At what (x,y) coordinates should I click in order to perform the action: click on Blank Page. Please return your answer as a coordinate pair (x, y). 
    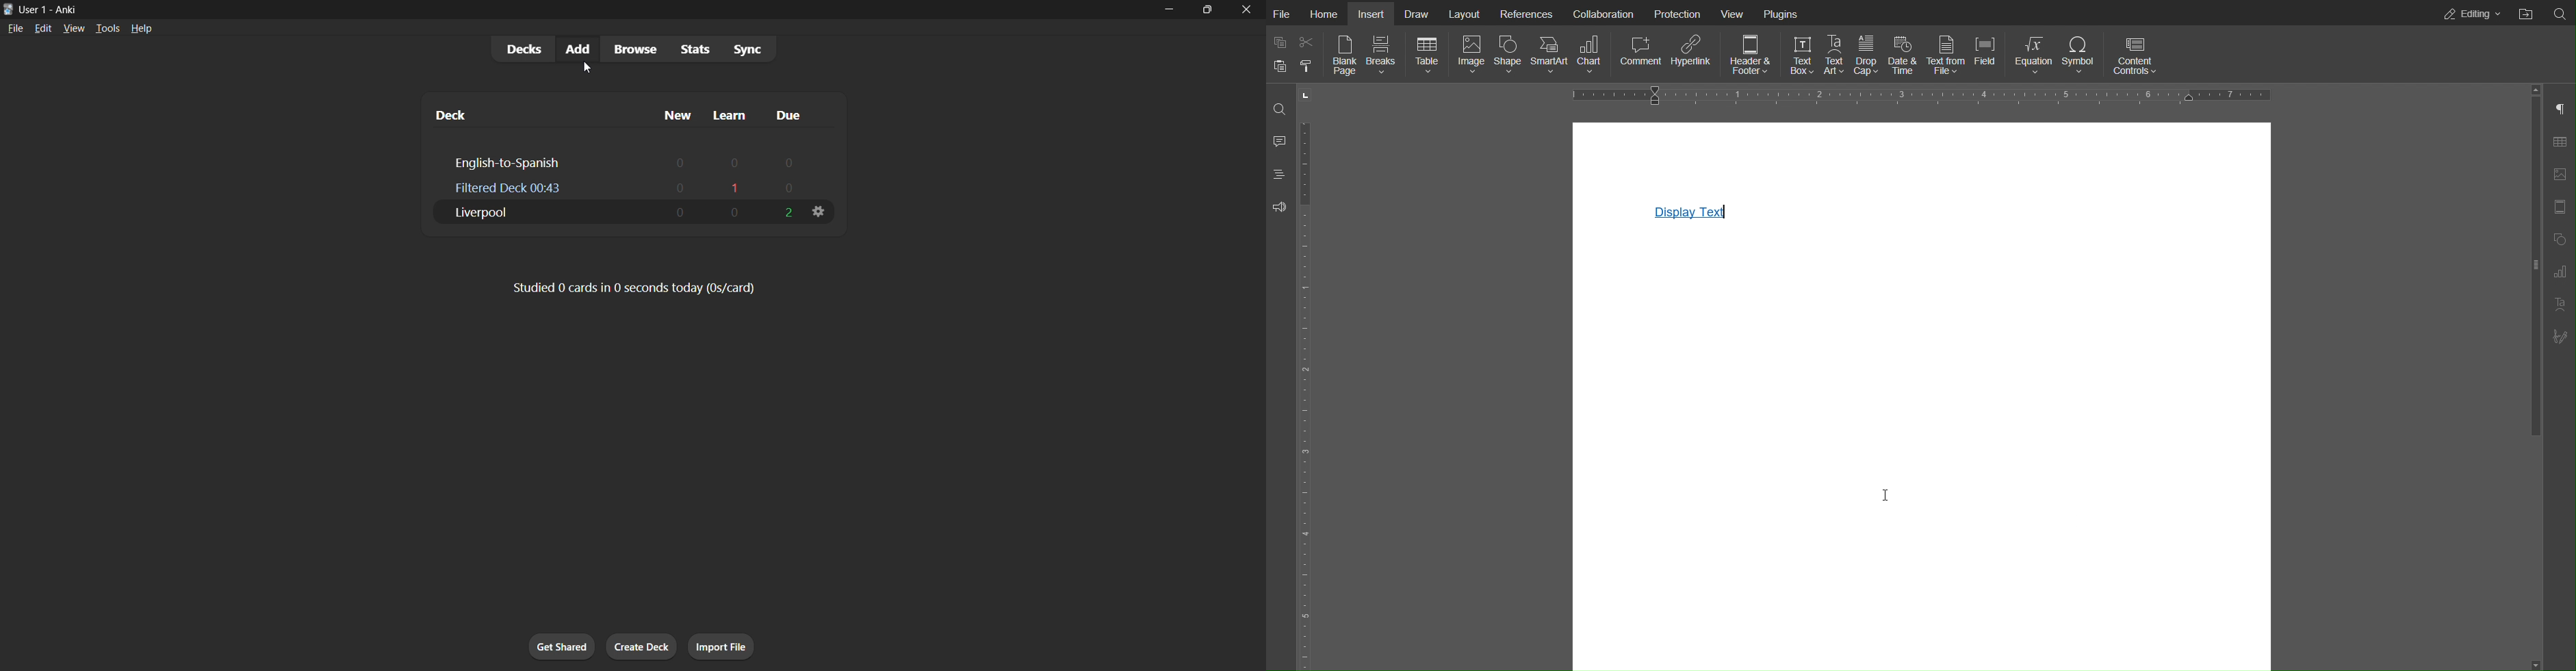
    Looking at the image, I should click on (1345, 57).